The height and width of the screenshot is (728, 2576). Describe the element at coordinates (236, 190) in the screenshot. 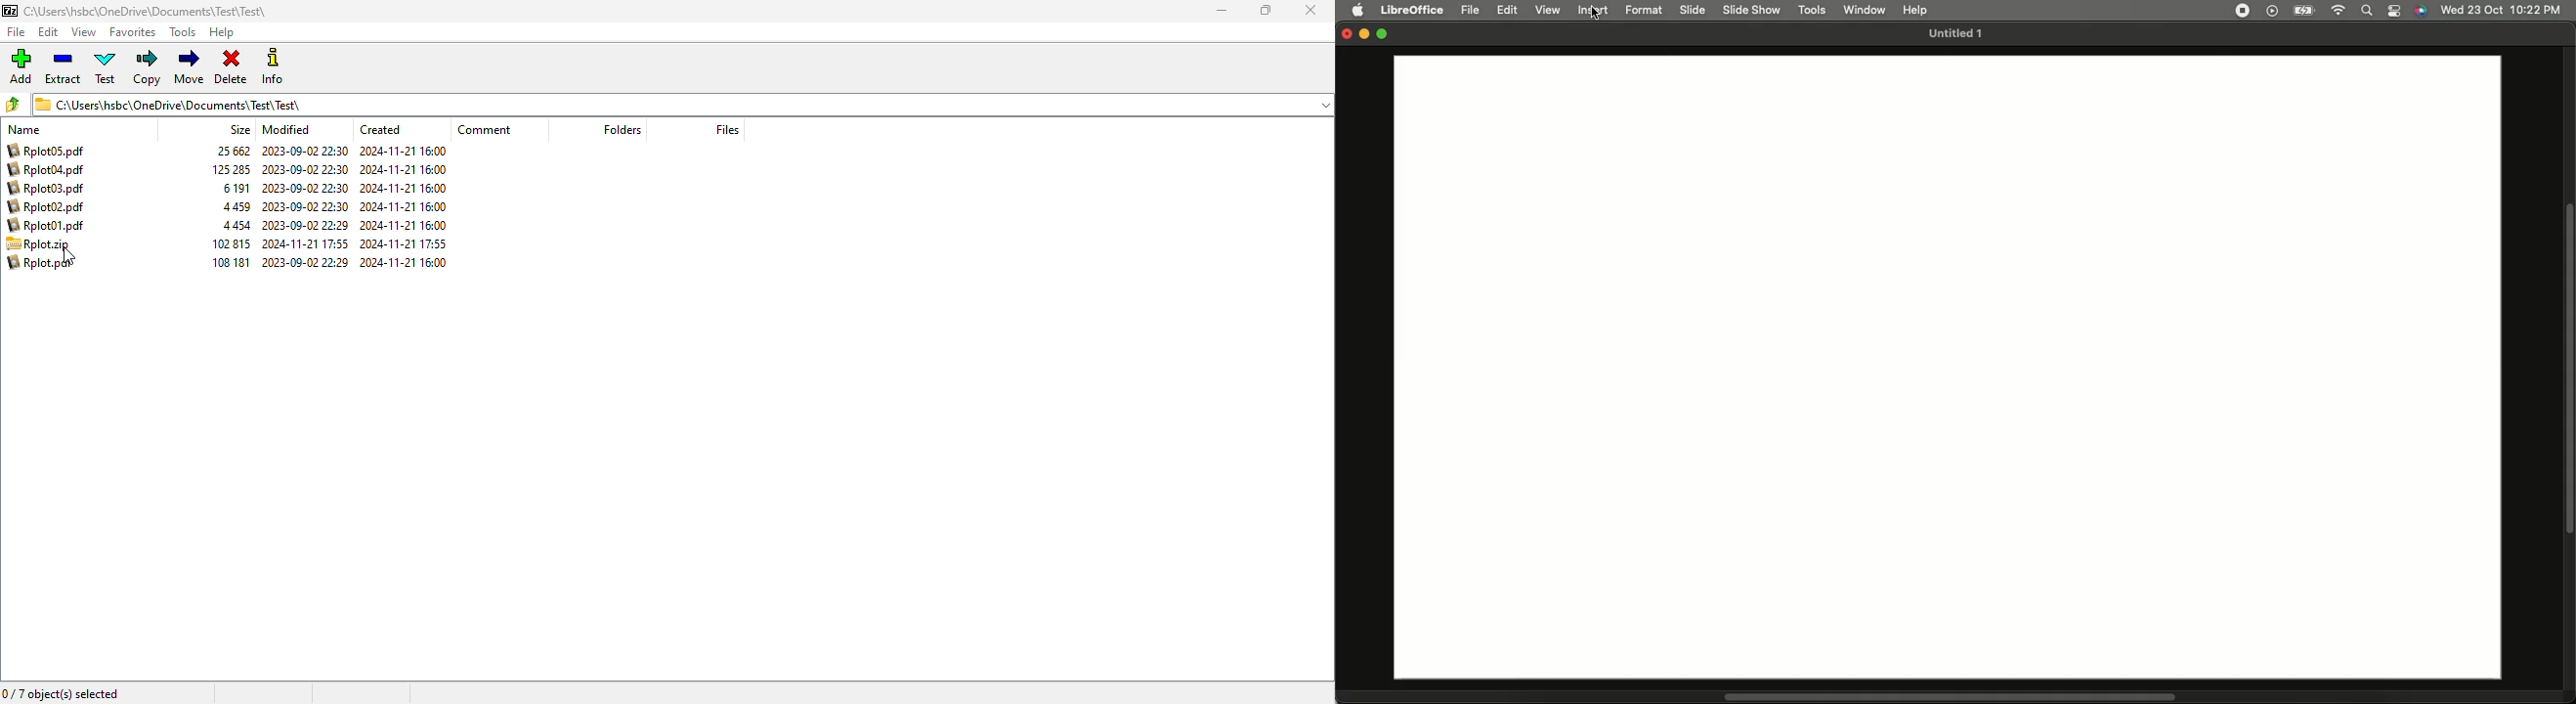

I see `6191` at that location.